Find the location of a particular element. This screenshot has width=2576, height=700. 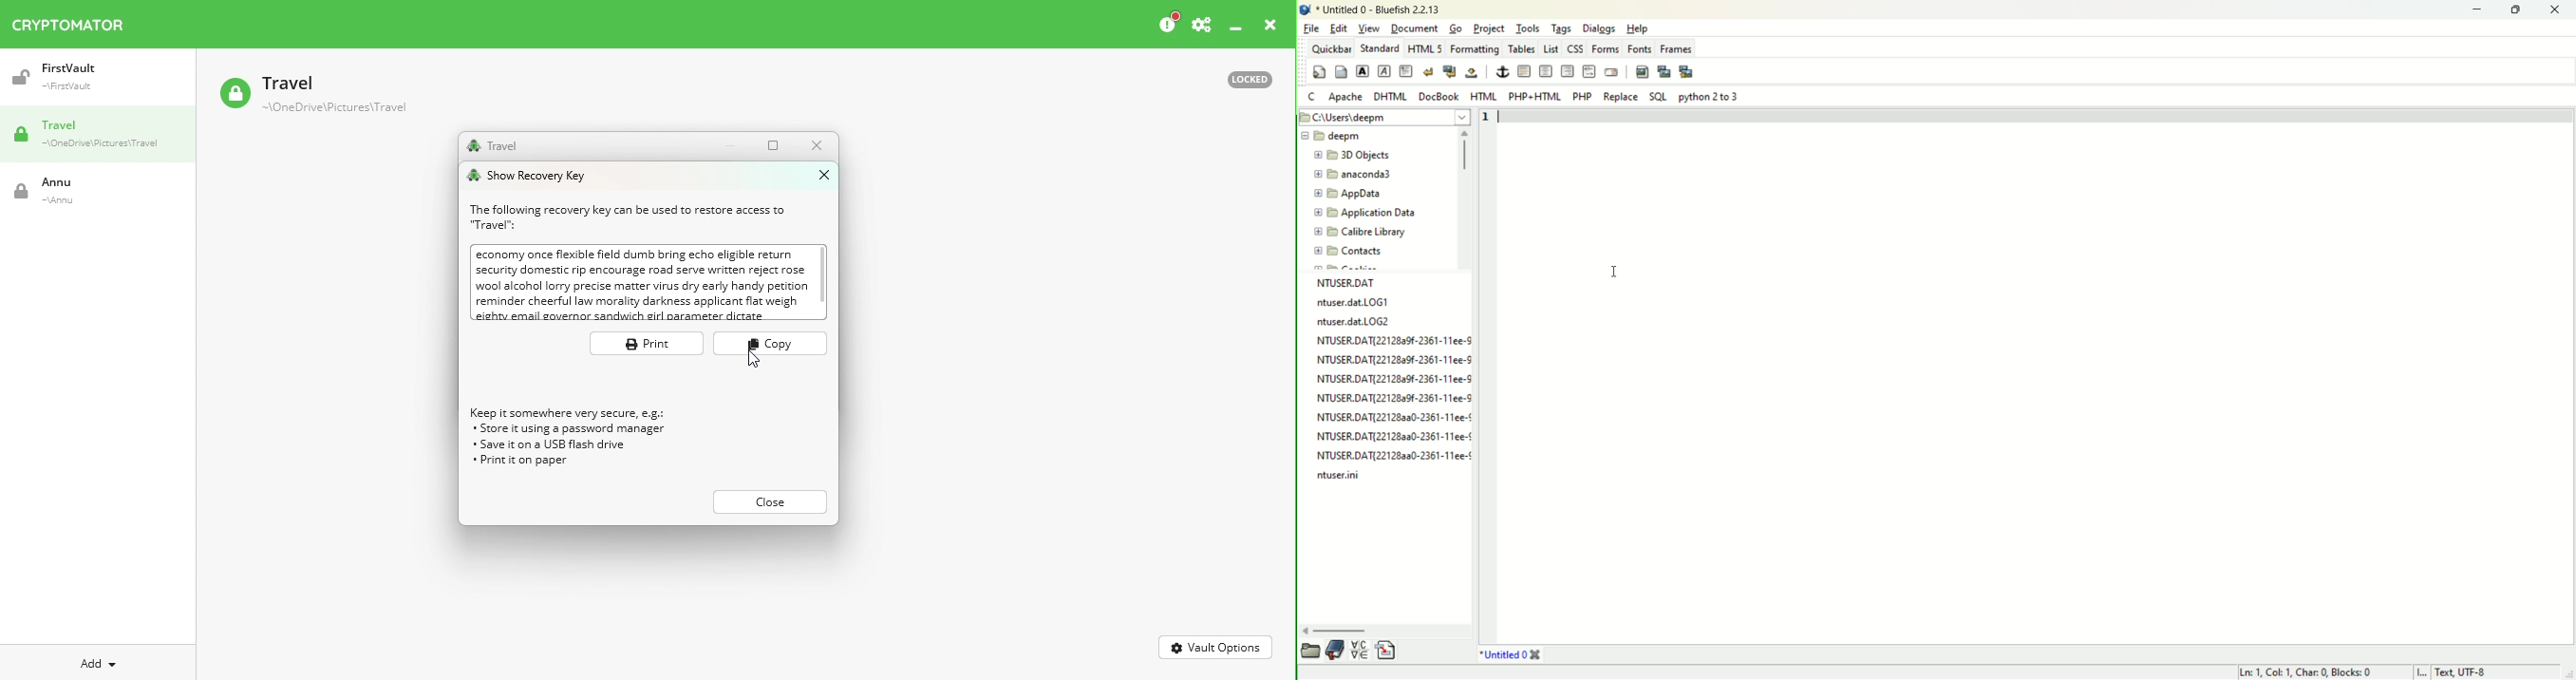

file is located at coordinates (1312, 29).